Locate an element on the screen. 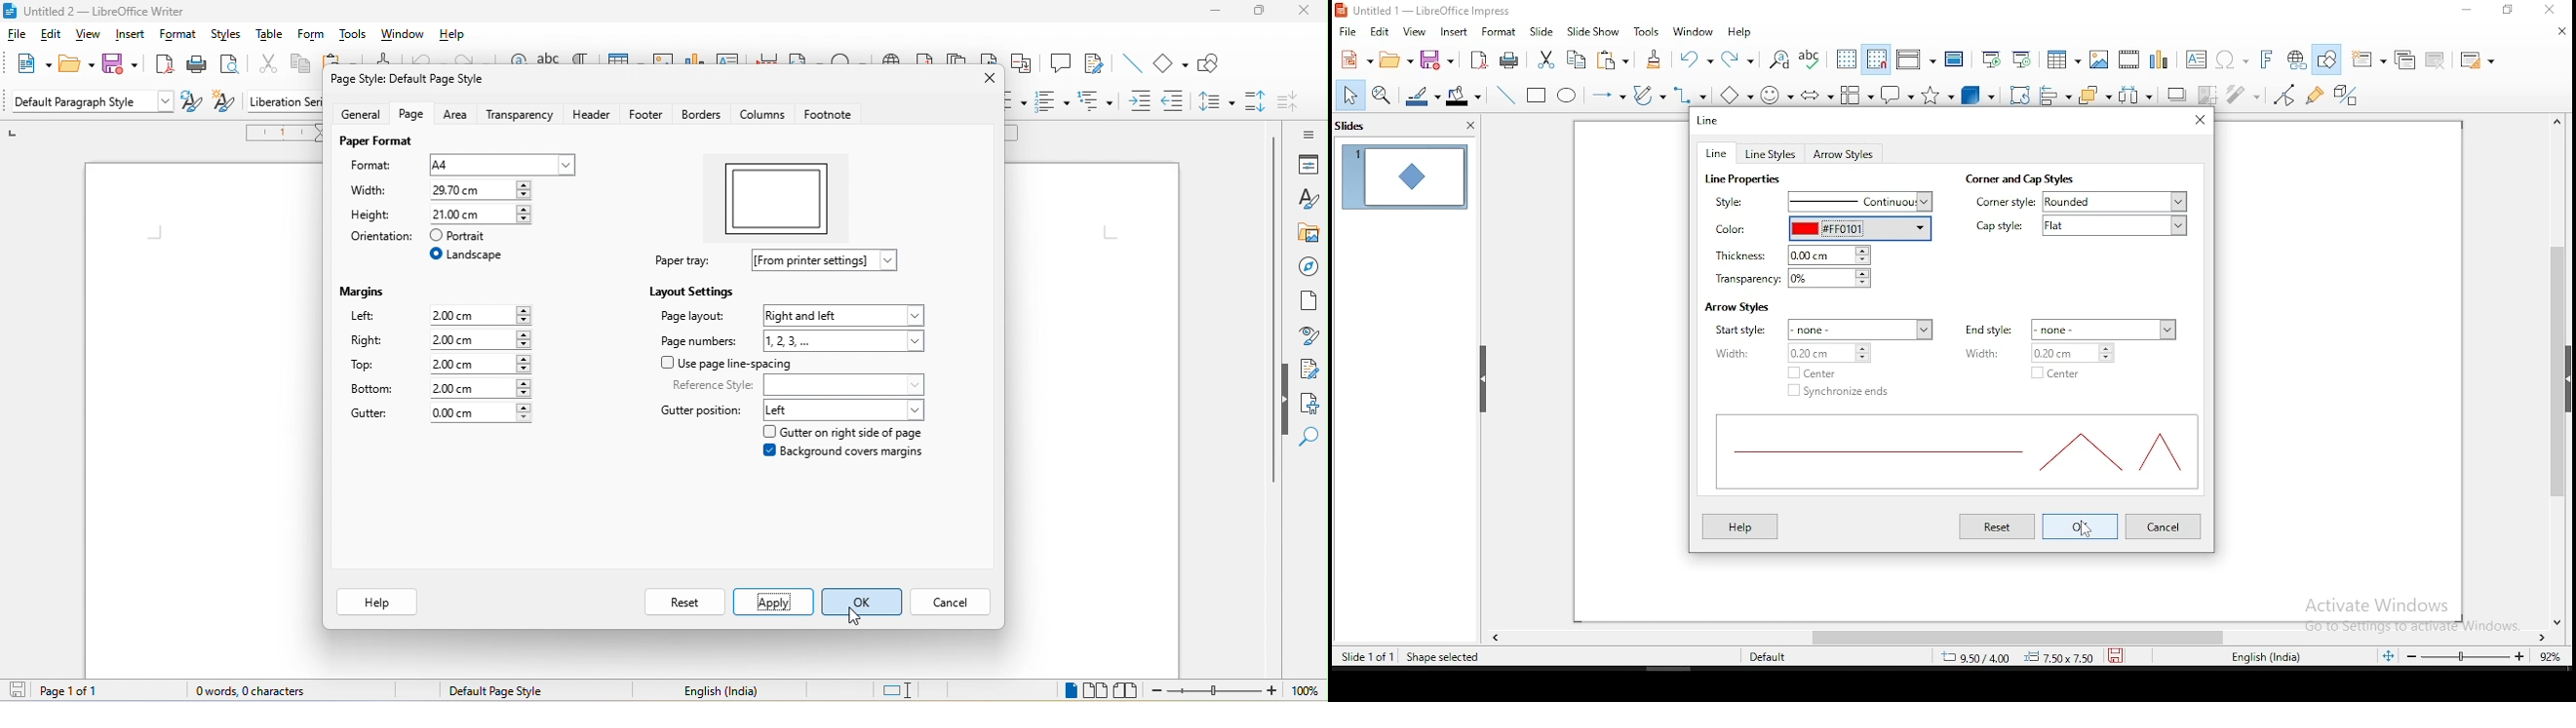  background covers margins is located at coordinates (847, 455).